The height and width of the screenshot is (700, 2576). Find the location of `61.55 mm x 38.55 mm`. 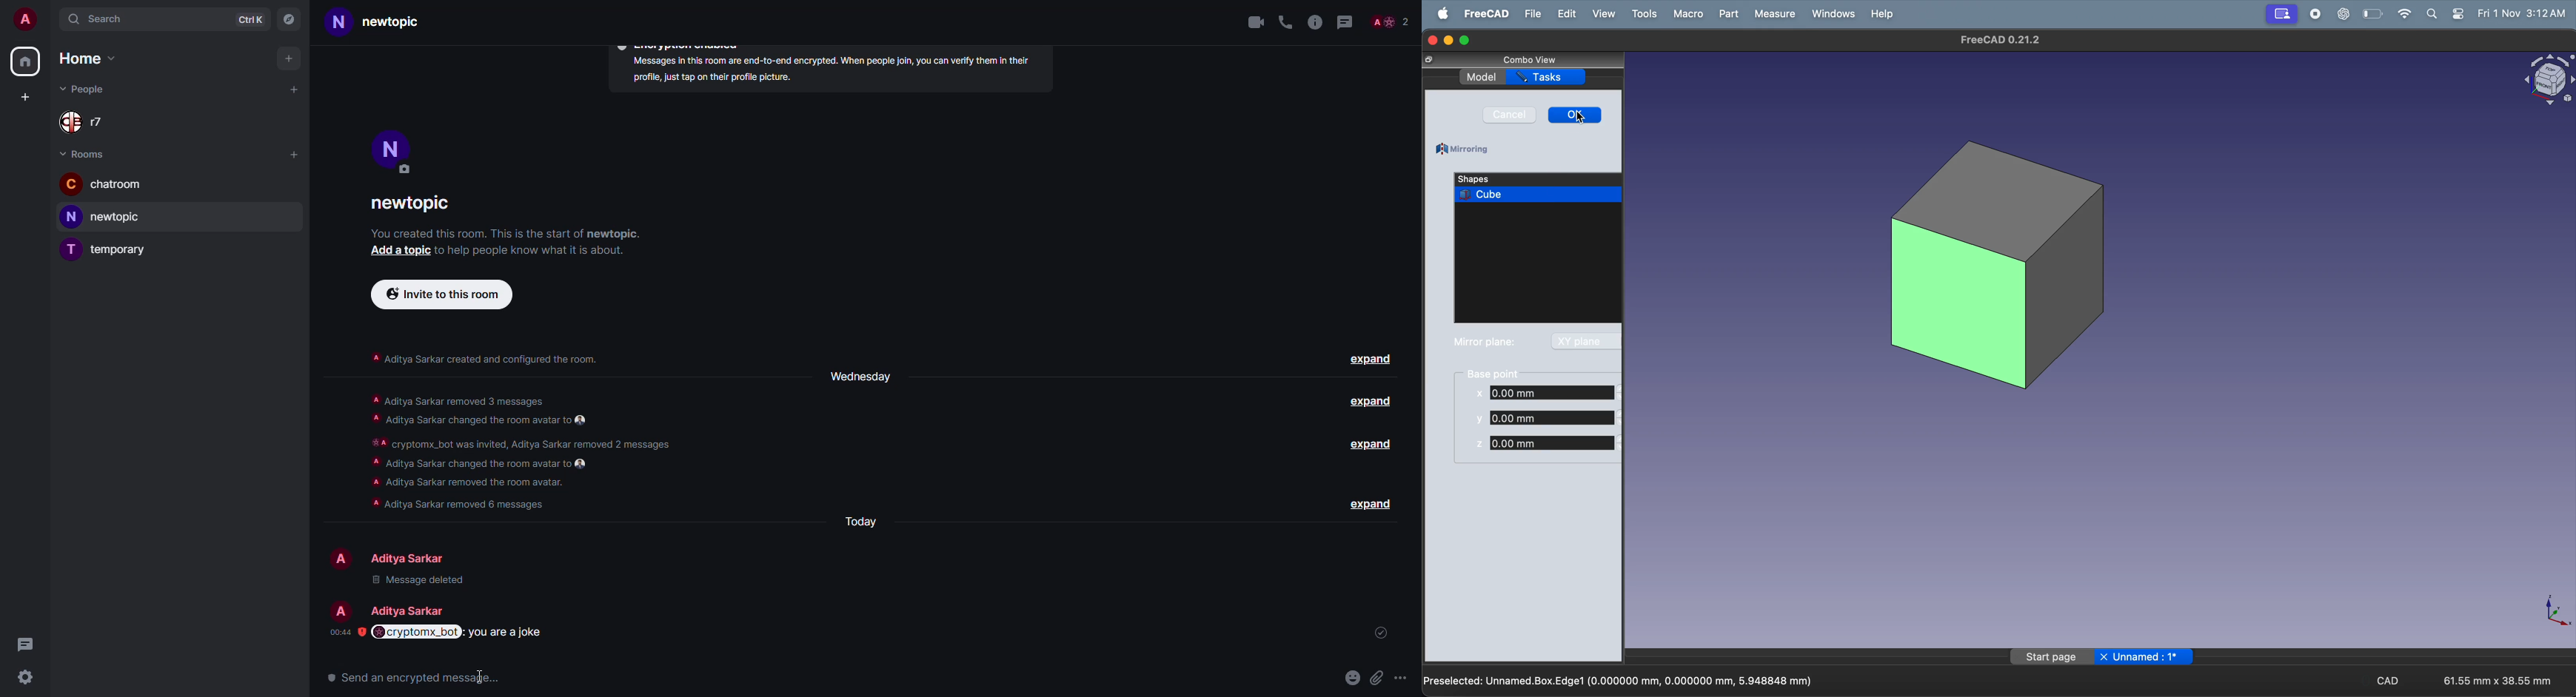

61.55 mm x 38.55 mm is located at coordinates (2498, 680).